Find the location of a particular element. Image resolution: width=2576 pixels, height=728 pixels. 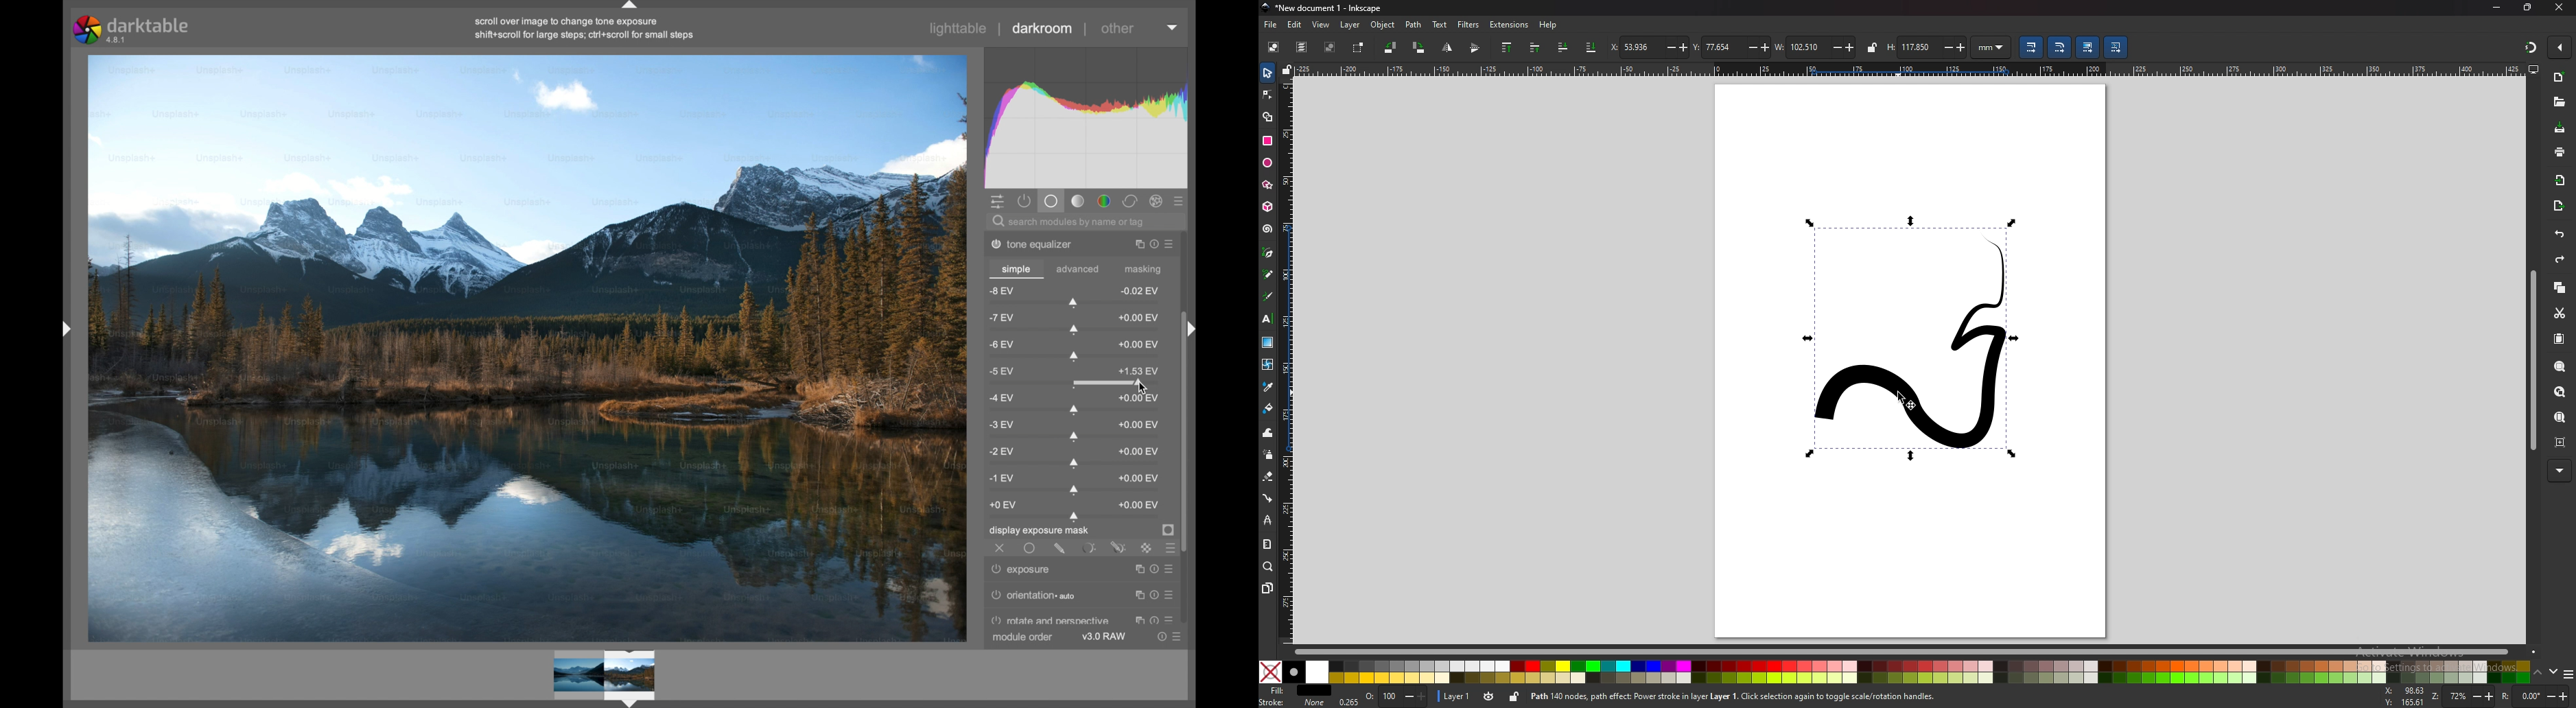

toggle selection box is located at coordinates (1359, 48).